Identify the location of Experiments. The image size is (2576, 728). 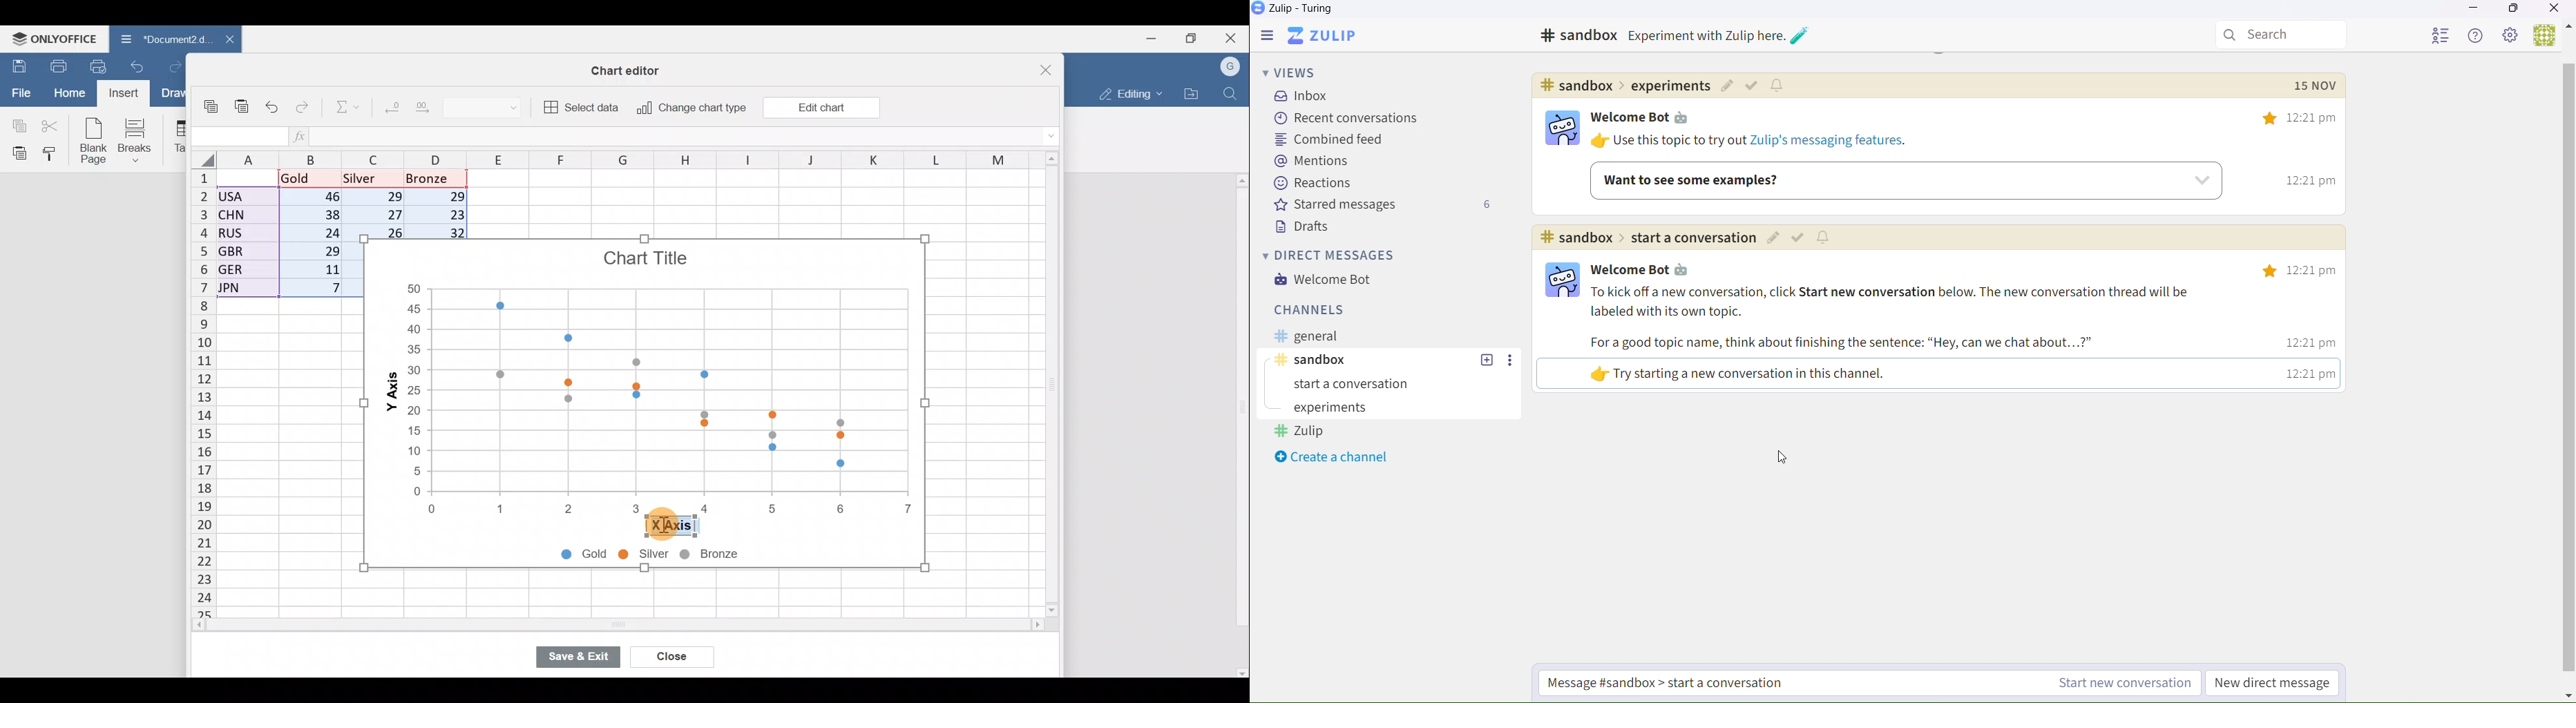
(1333, 408).